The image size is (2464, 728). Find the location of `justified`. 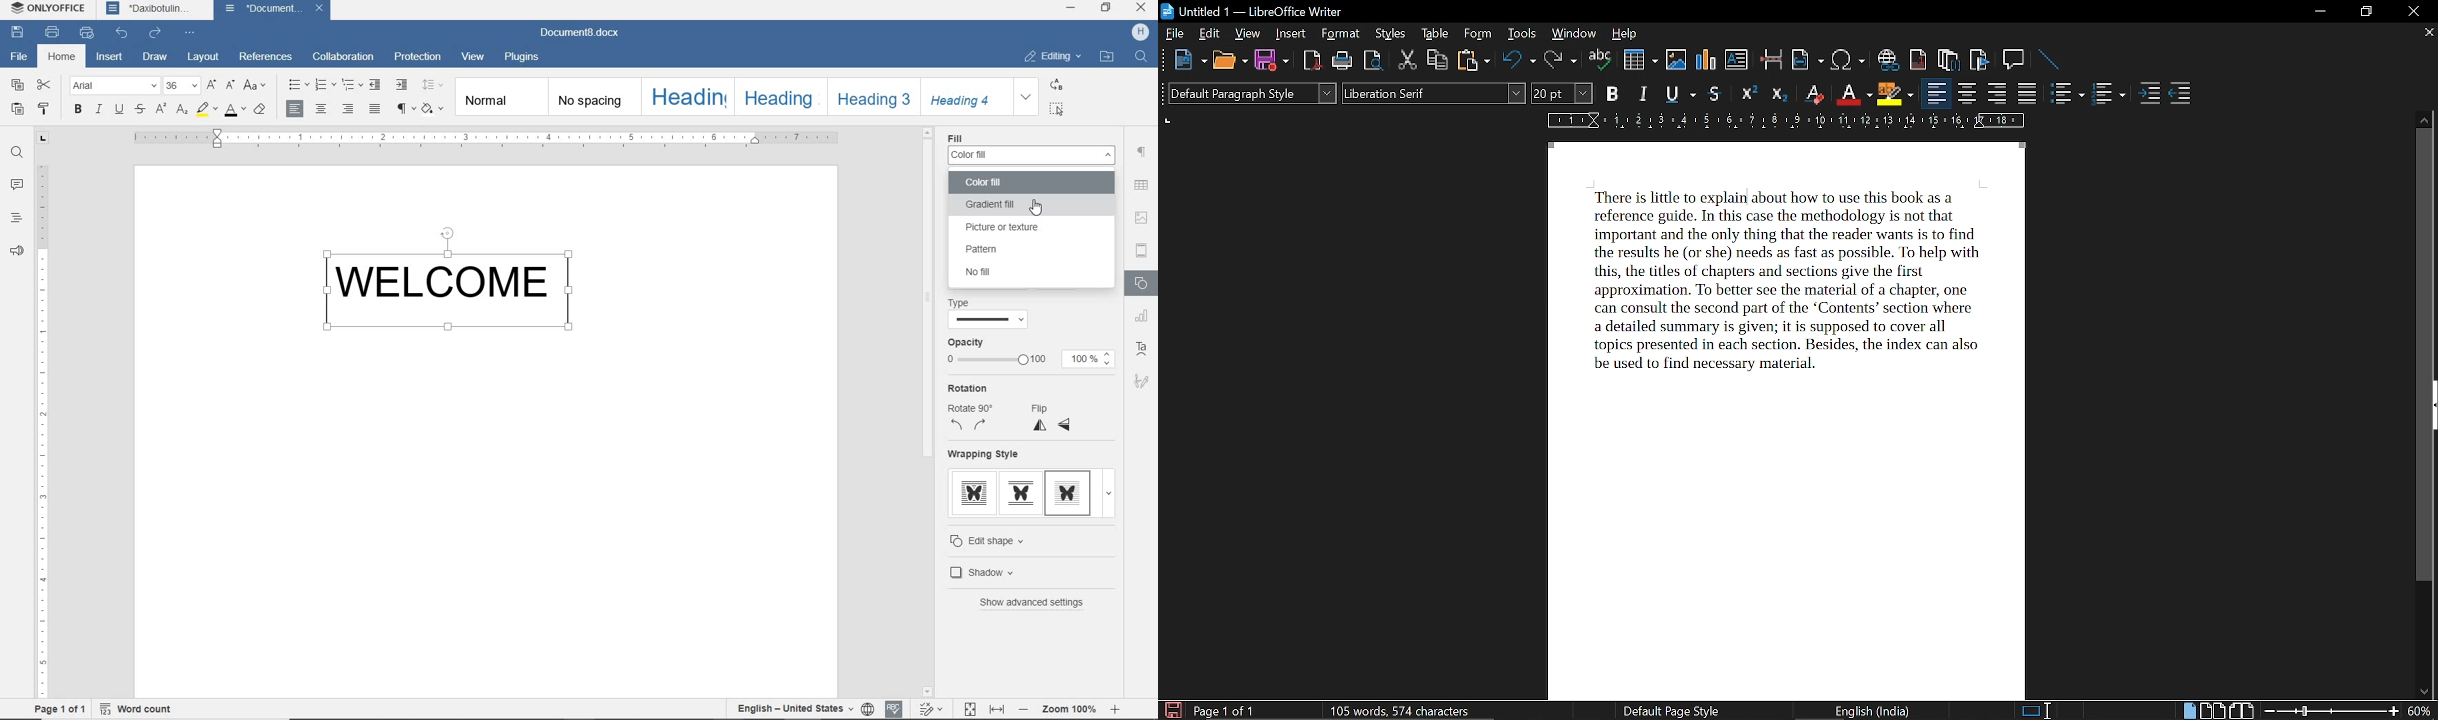

justified is located at coordinates (2029, 95).